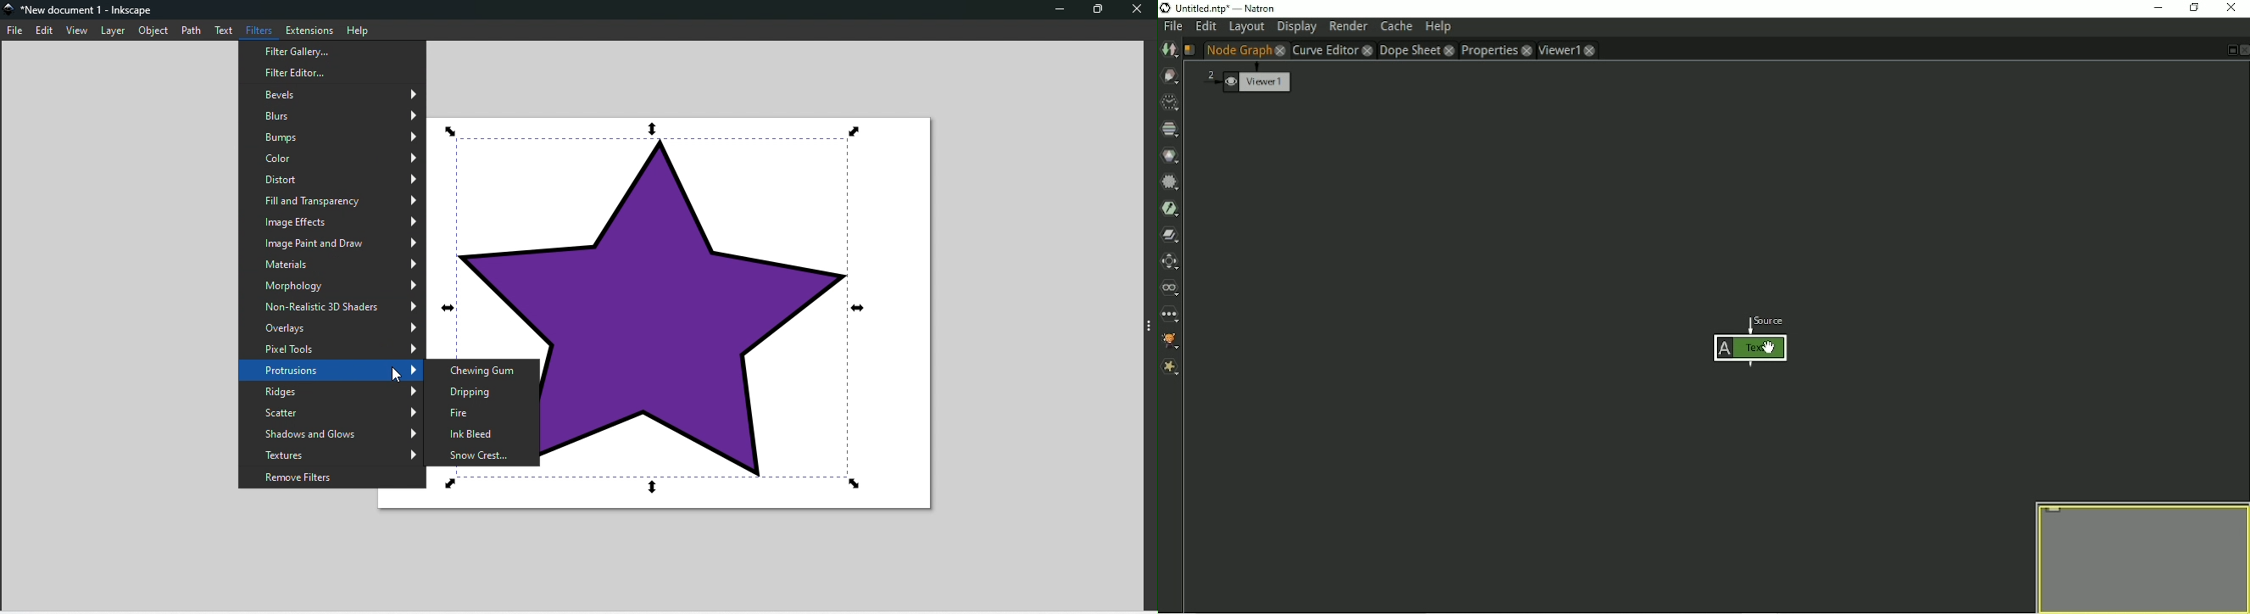 The width and height of the screenshot is (2268, 616). I want to click on Protrusions, so click(333, 369).